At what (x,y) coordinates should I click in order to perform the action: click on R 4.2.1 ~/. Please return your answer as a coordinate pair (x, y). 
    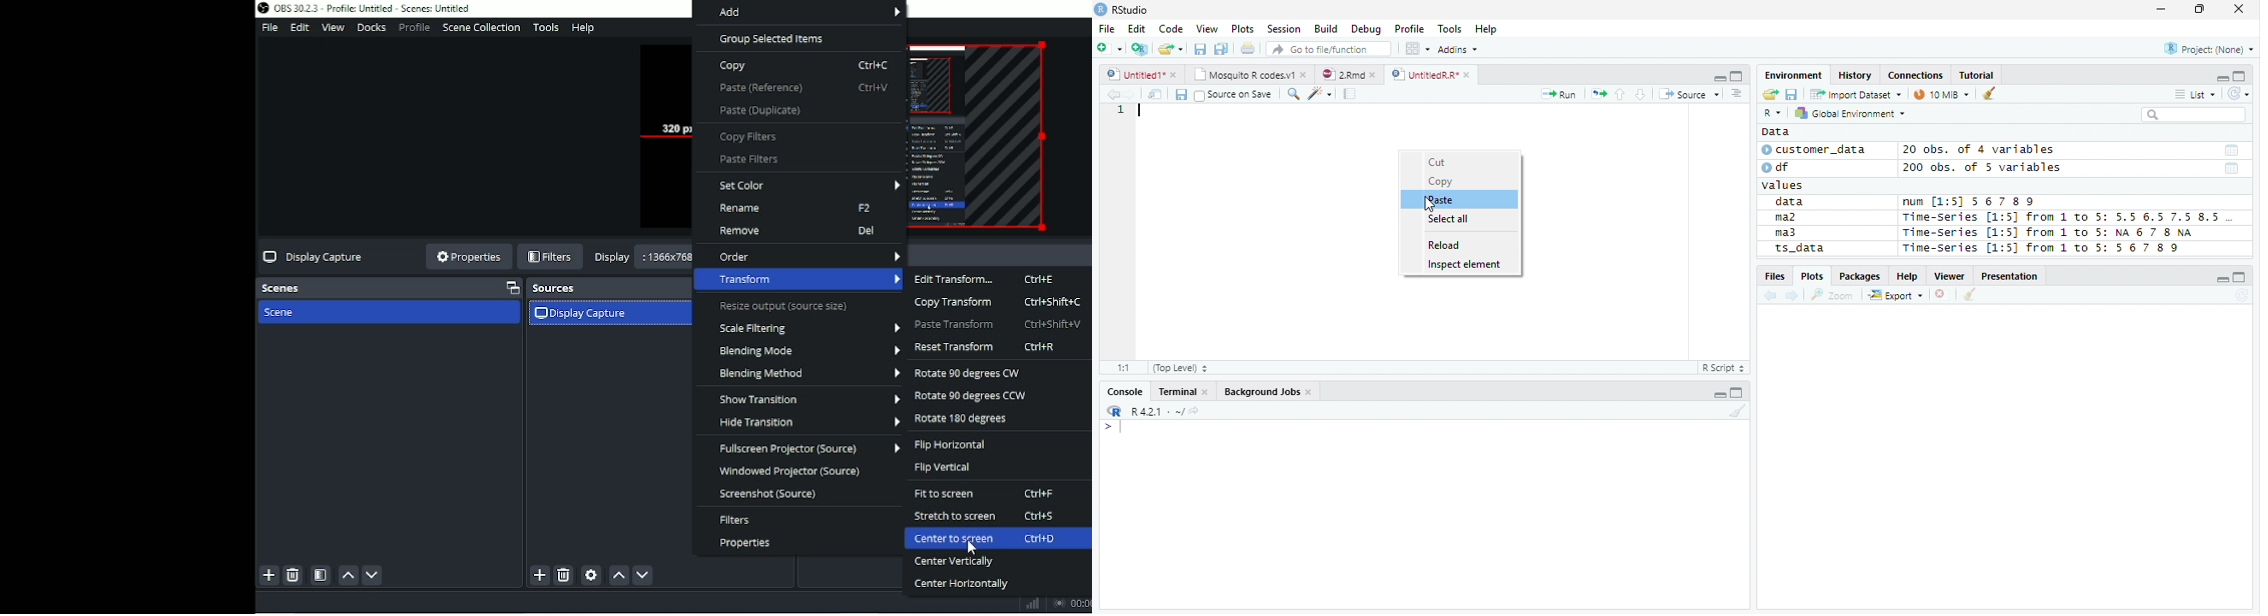
    Looking at the image, I should click on (1156, 410).